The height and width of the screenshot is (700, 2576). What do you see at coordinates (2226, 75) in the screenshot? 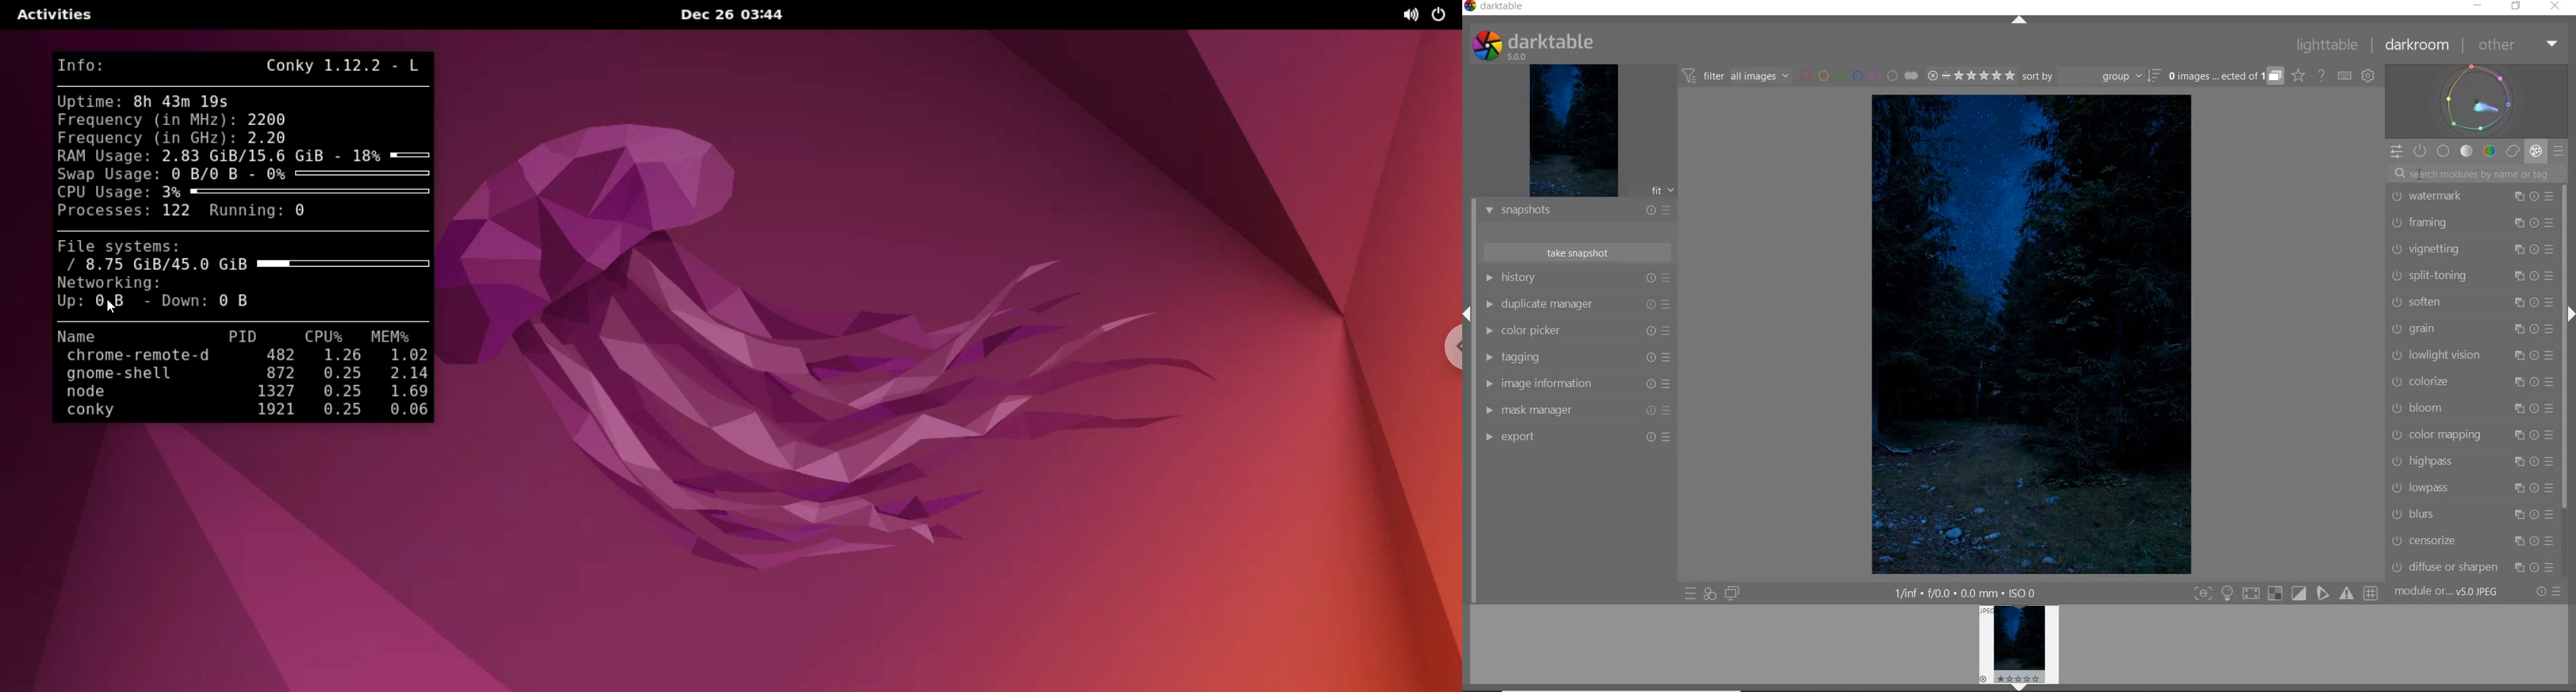
I see `EXPAND GROUPED IMAGES` at bounding box center [2226, 75].